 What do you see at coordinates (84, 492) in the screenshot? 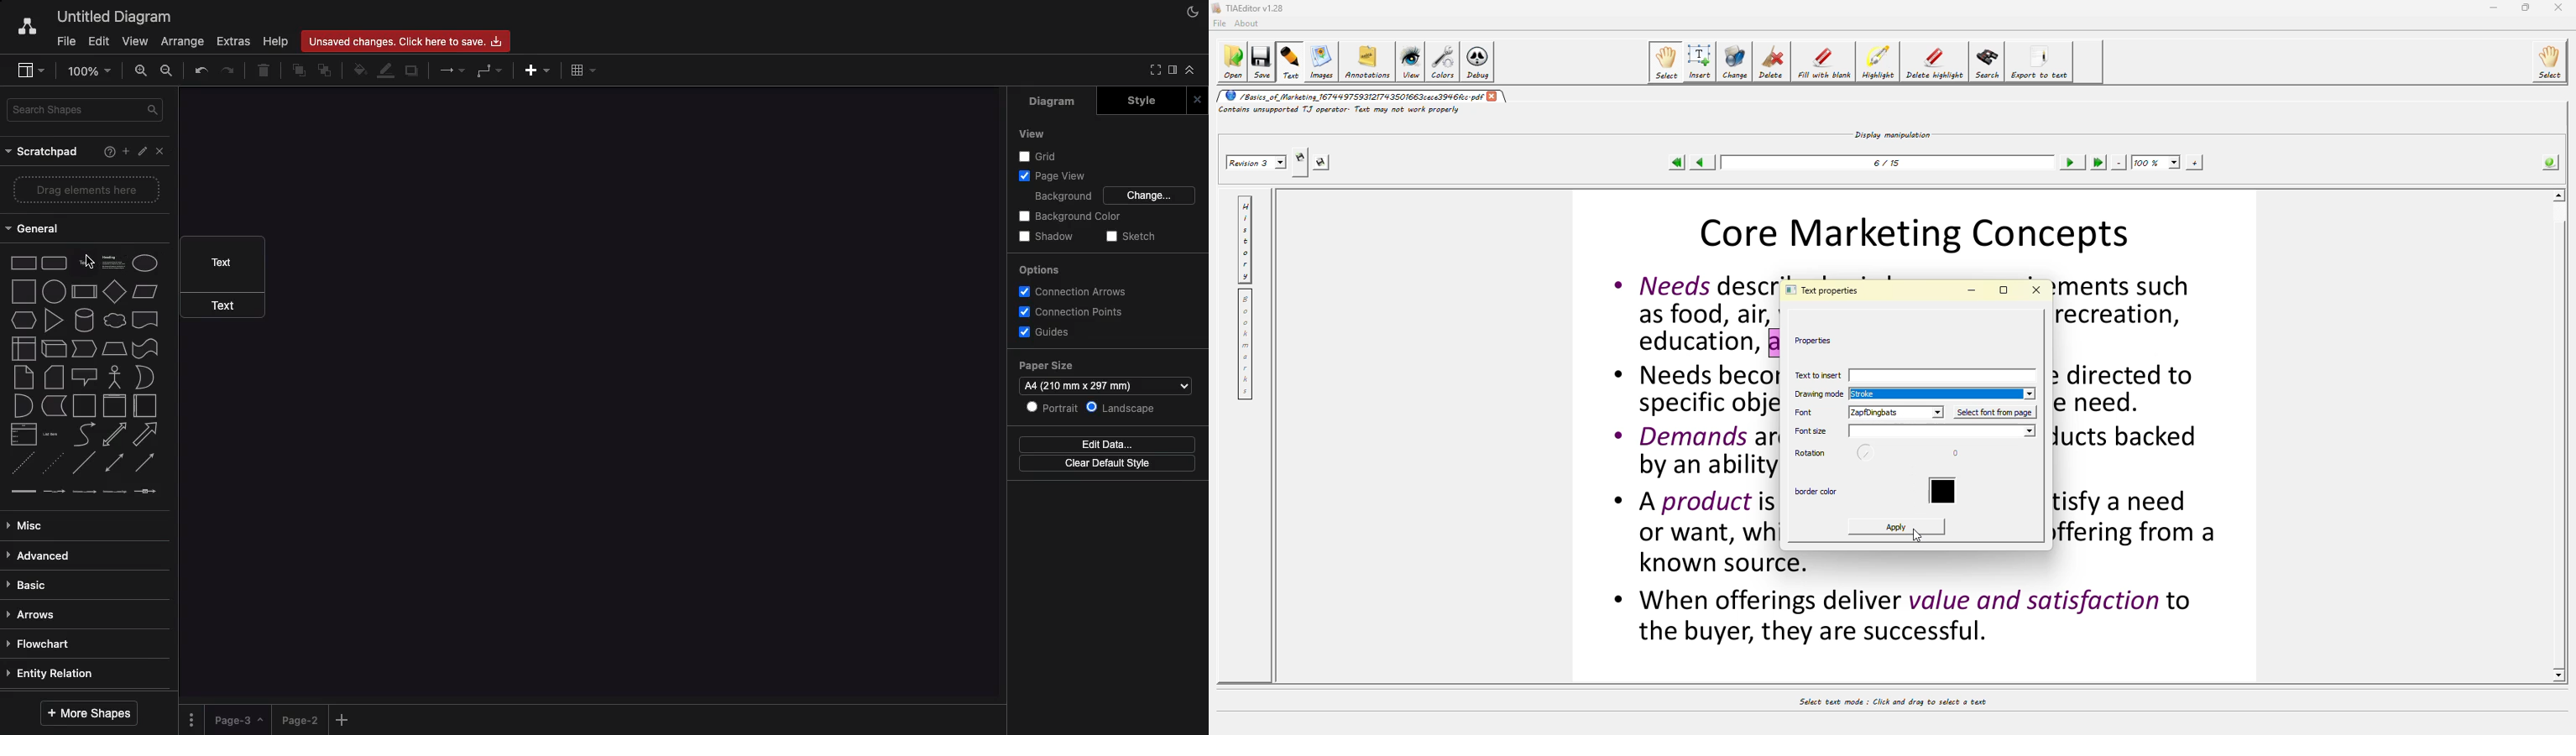
I see `connector with 2 labels` at bounding box center [84, 492].